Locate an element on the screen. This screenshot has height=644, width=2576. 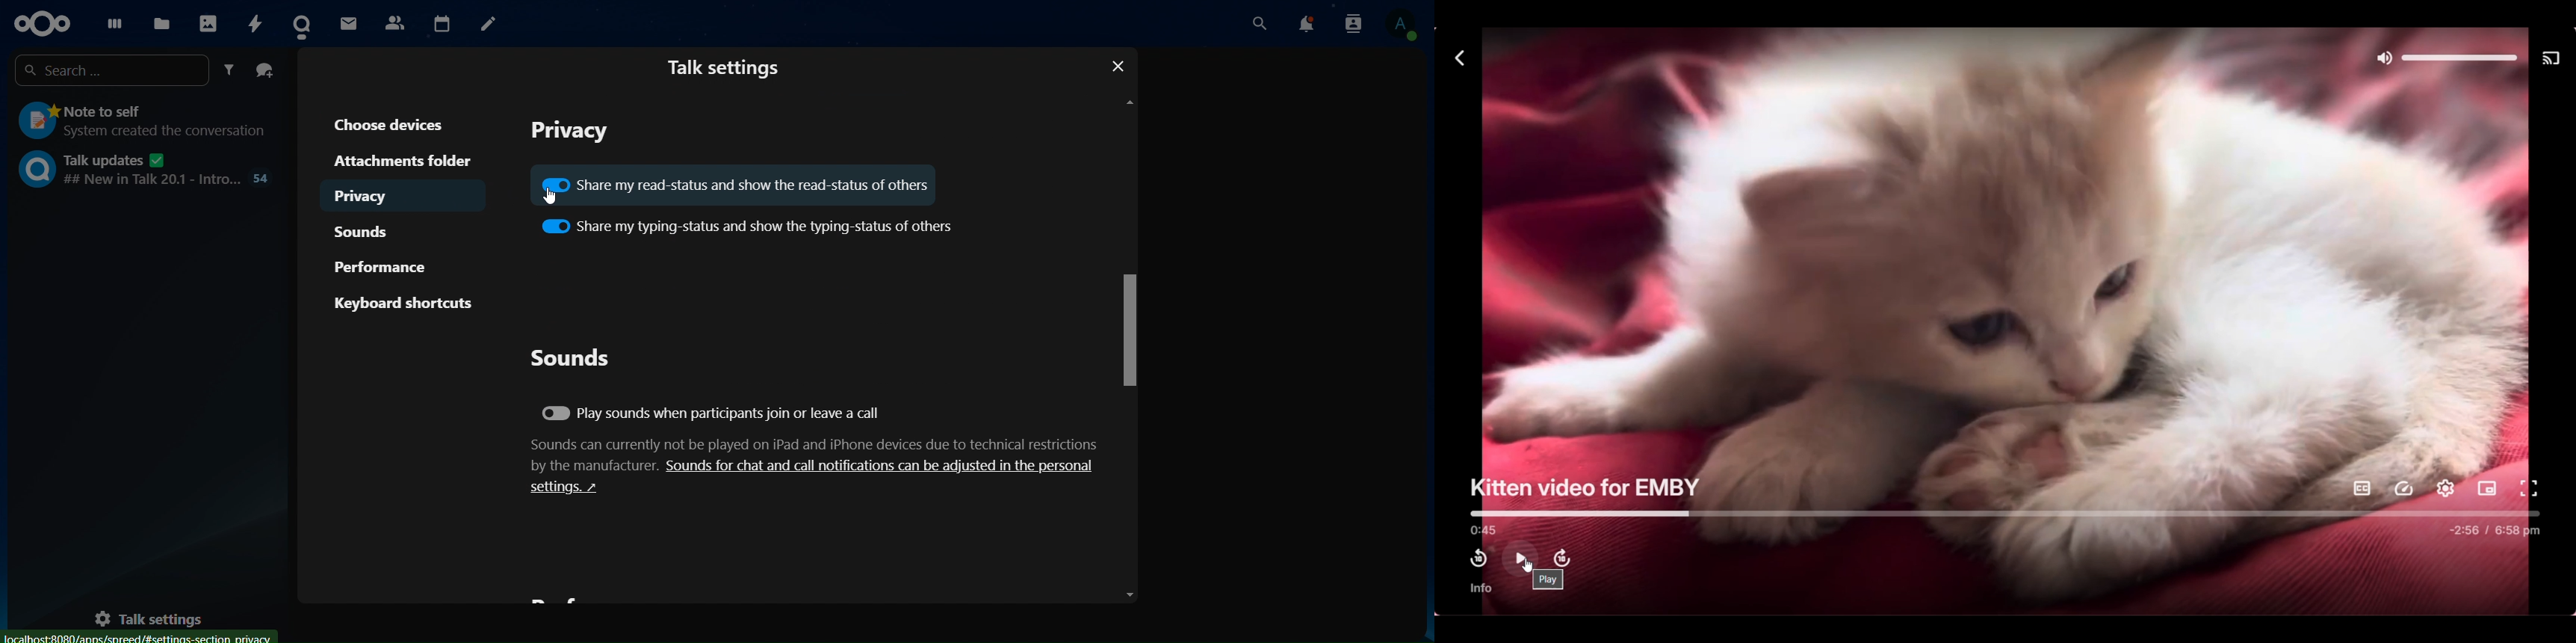
search is located at coordinates (114, 68).